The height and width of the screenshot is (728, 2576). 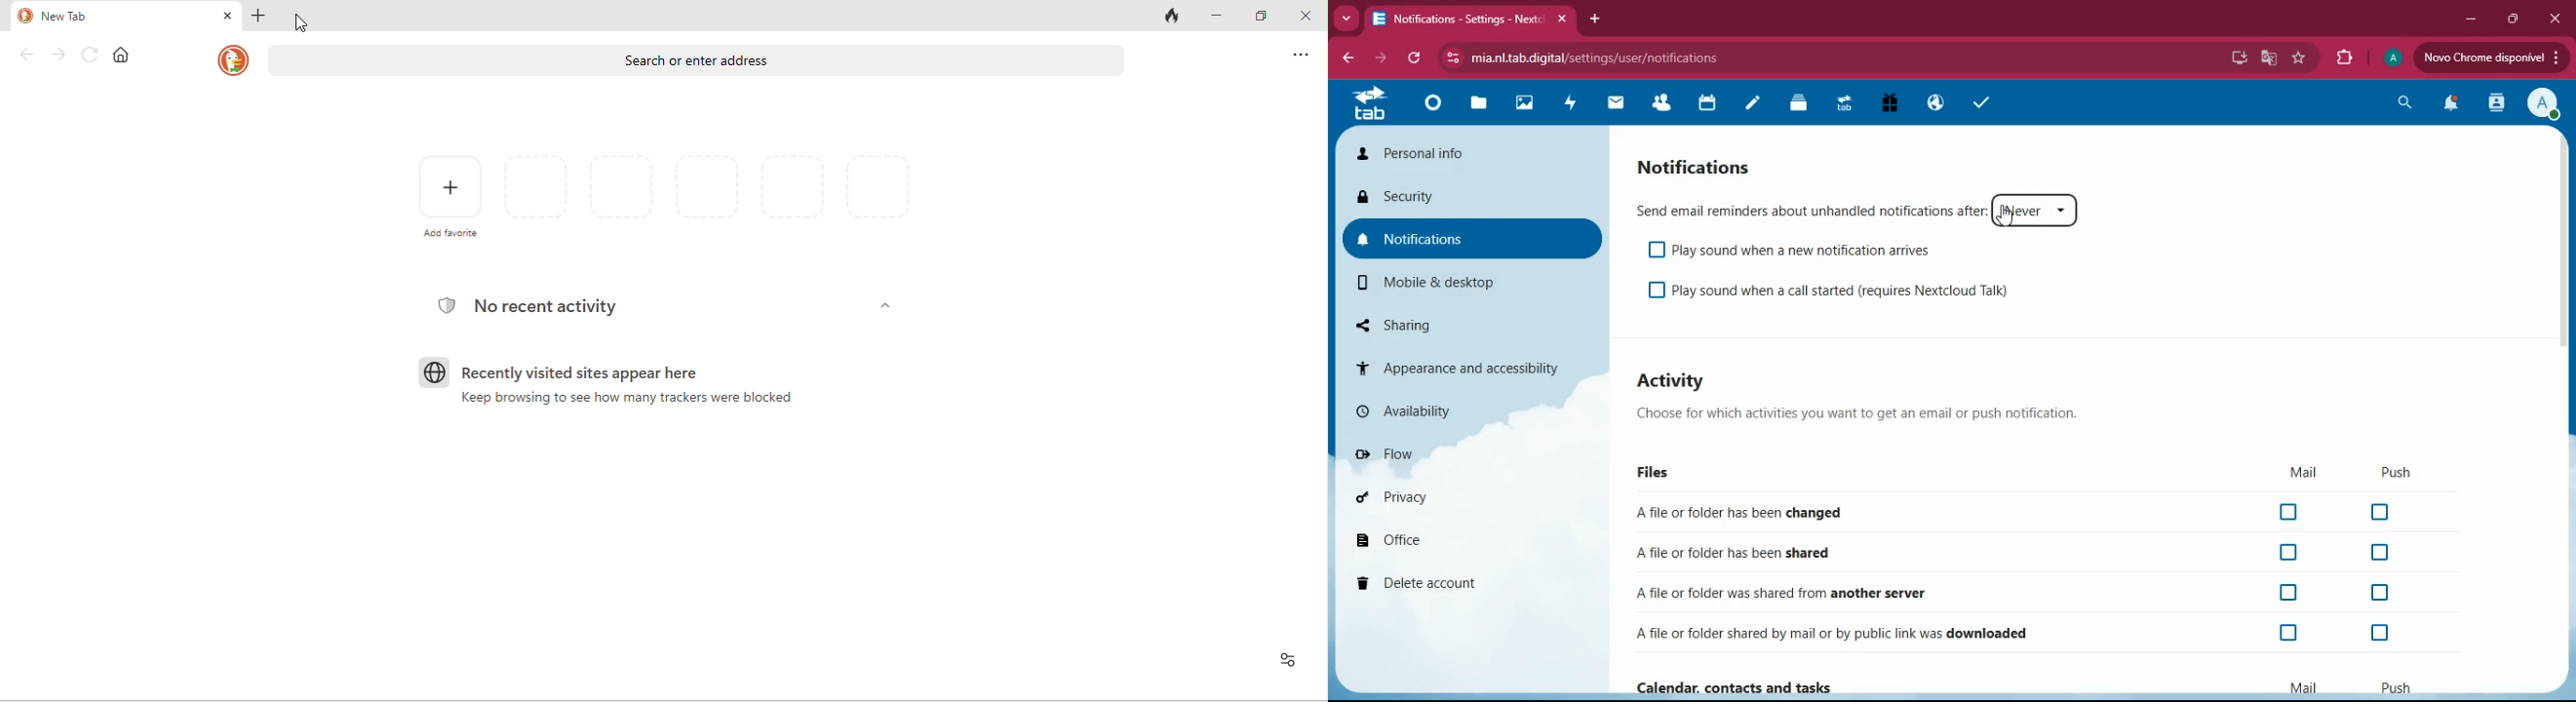 I want to click on tracking logo, so click(x=445, y=305).